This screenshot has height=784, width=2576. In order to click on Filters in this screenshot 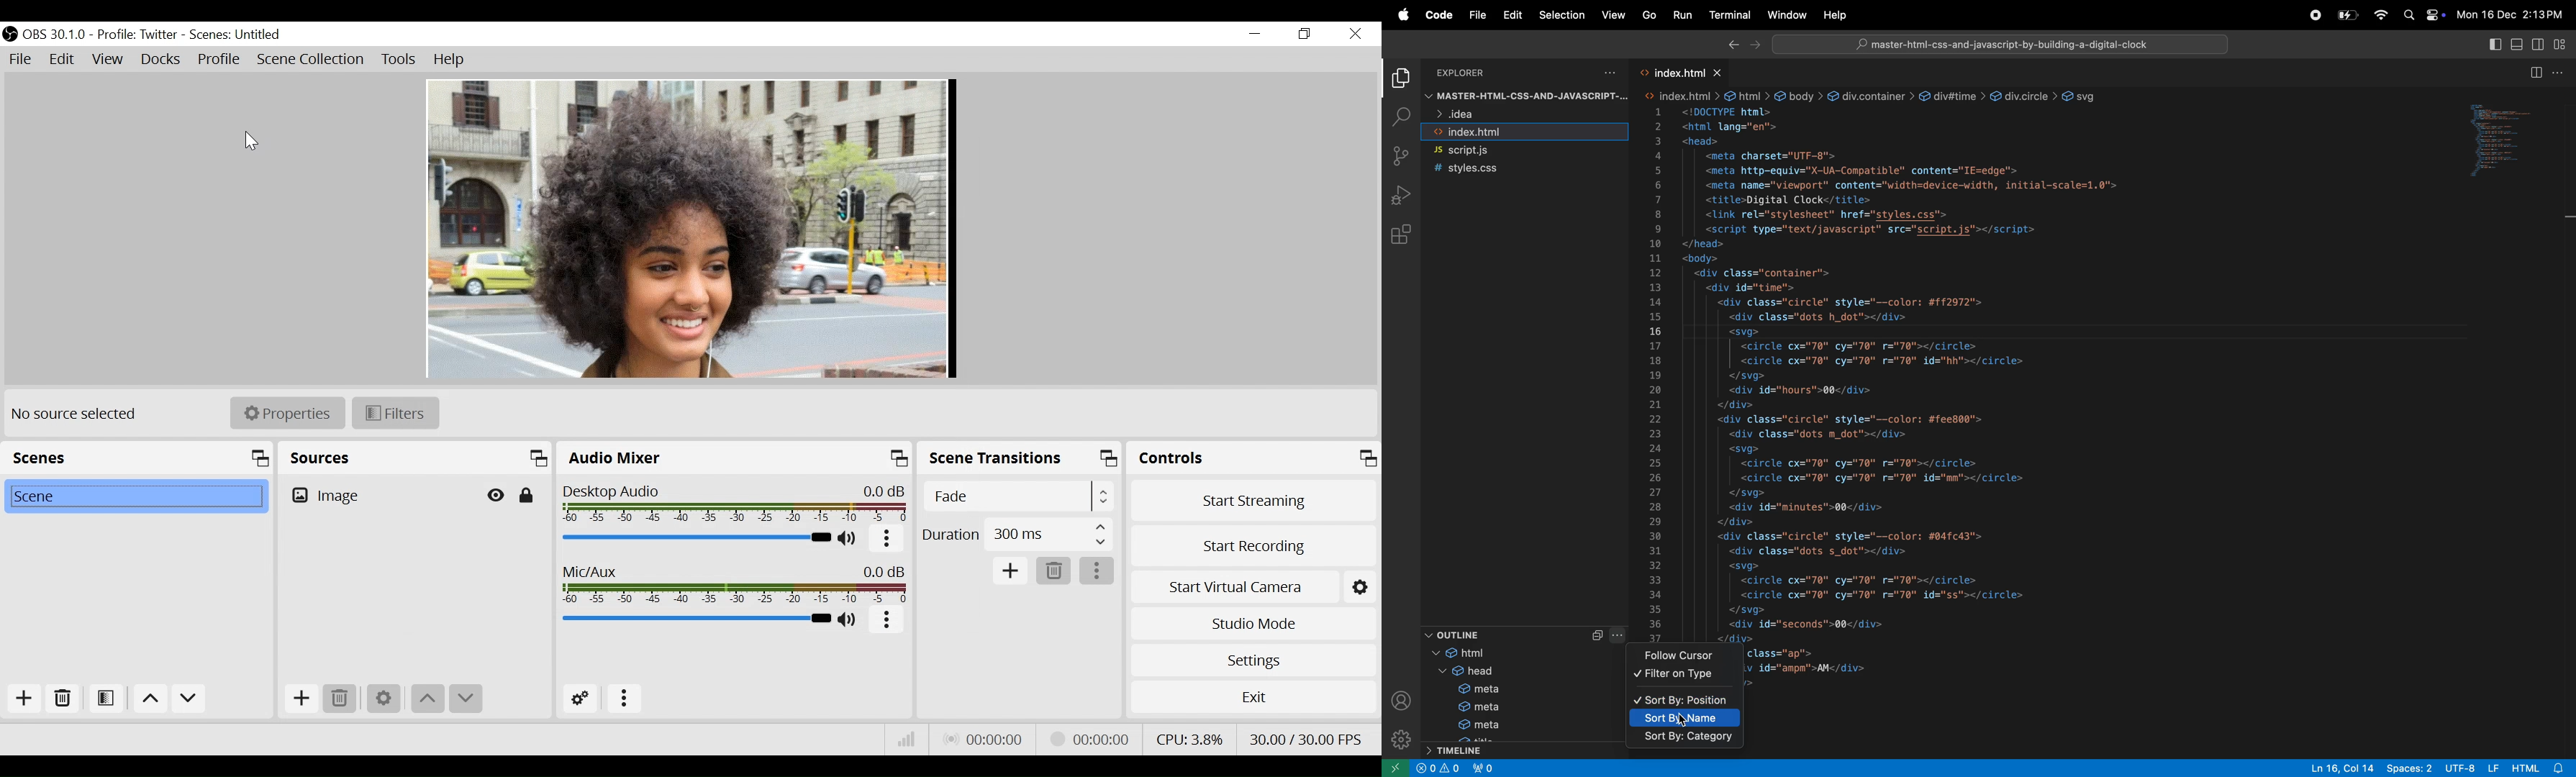, I will do `click(396, 414)`.